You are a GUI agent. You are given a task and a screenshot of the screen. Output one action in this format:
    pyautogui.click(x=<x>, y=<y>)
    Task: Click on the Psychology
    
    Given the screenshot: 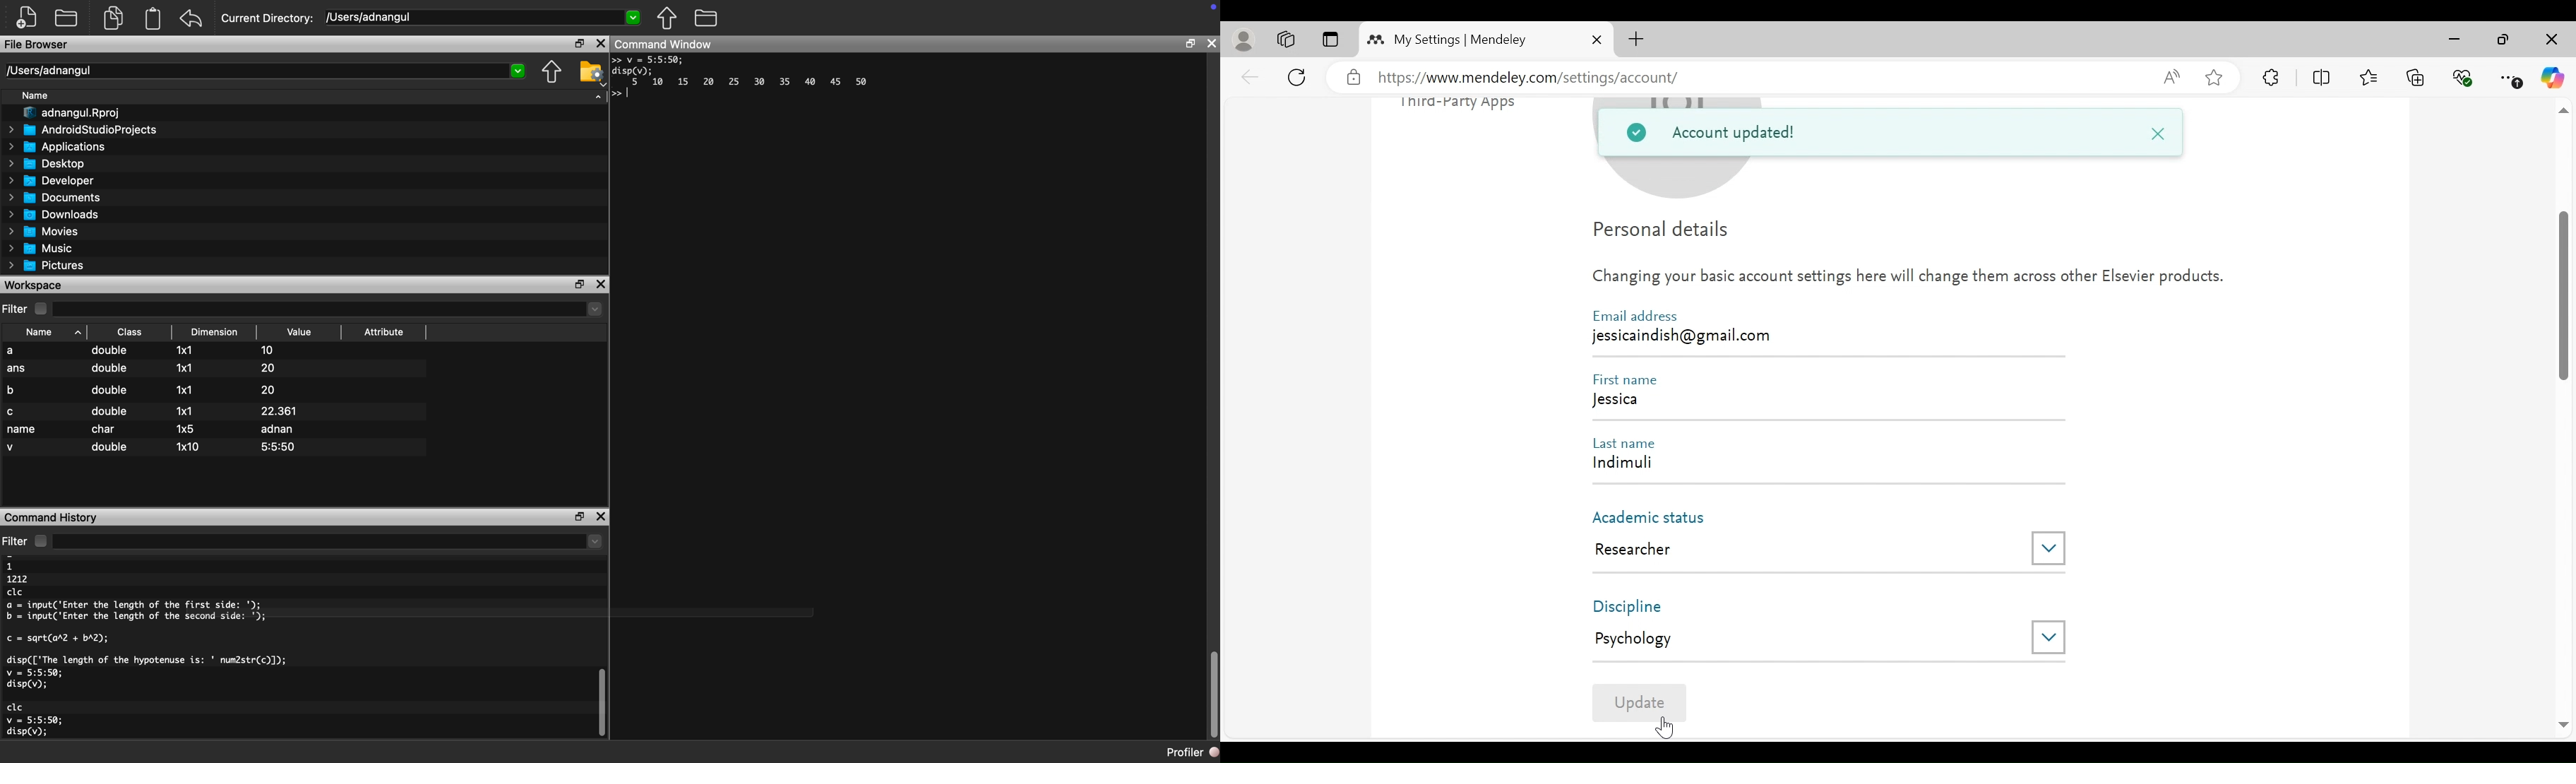 What is the action you would take?
    pyautogui.click(x=1800, y=638)
    